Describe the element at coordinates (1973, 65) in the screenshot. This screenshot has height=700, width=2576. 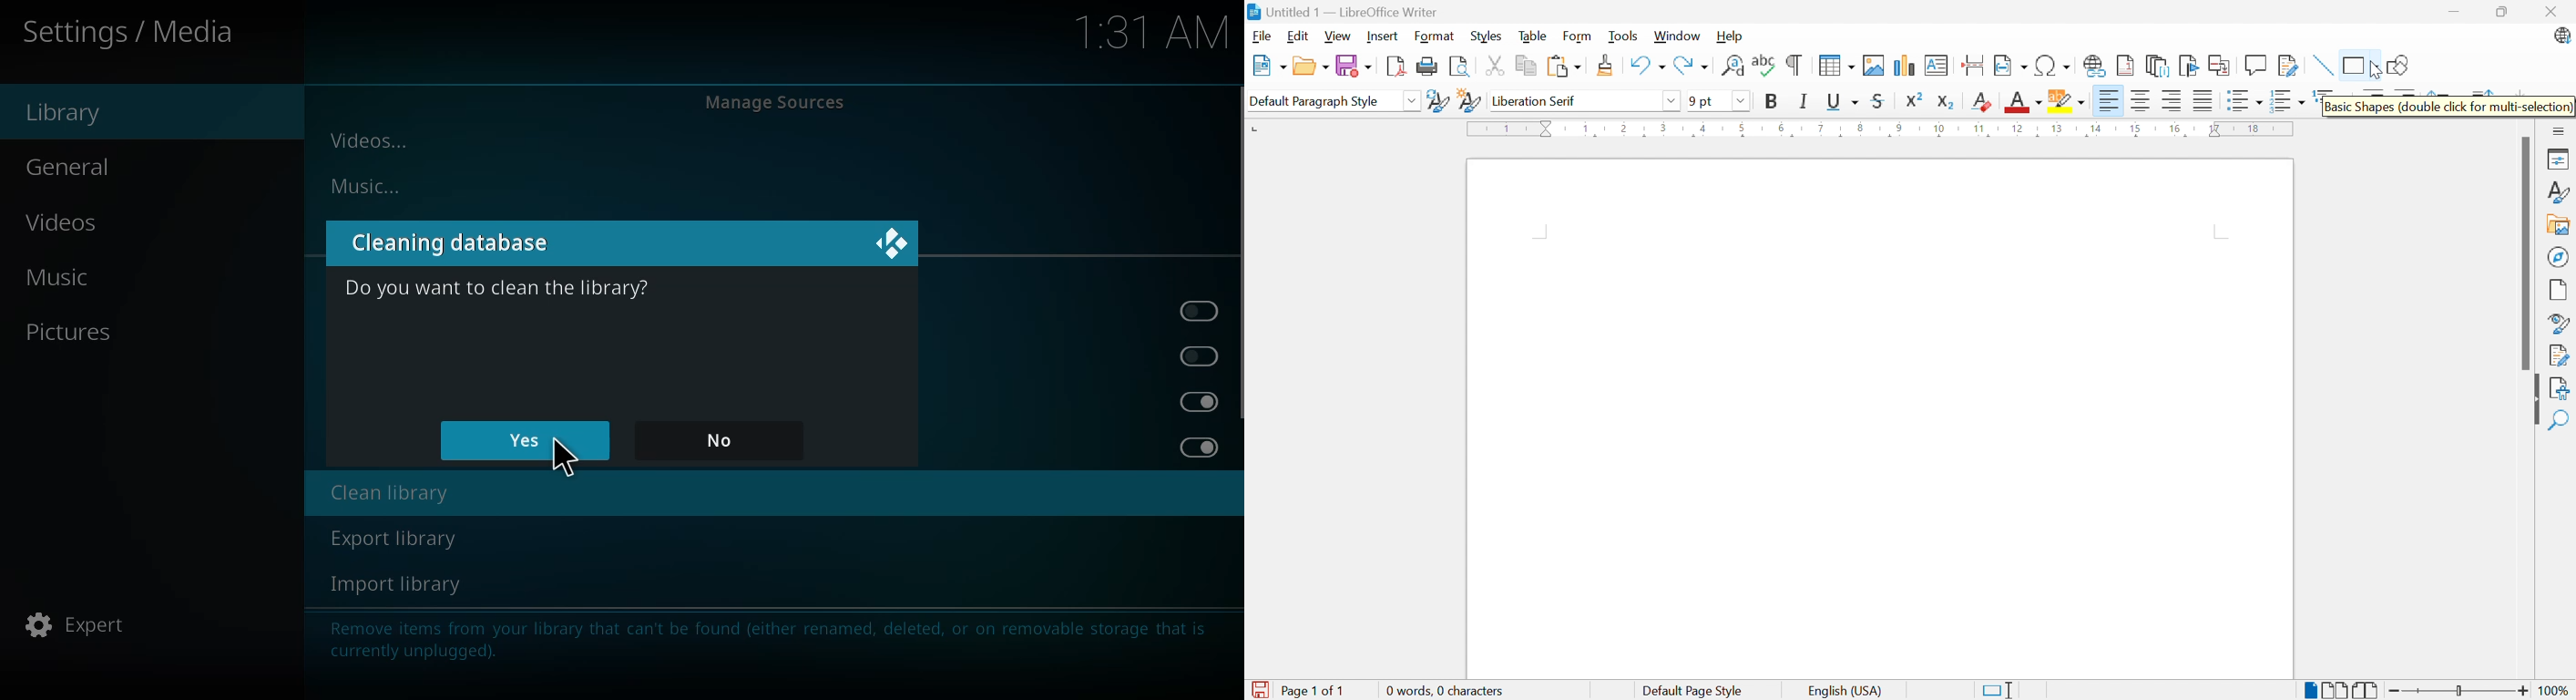
I see `Insert page break` at that location.